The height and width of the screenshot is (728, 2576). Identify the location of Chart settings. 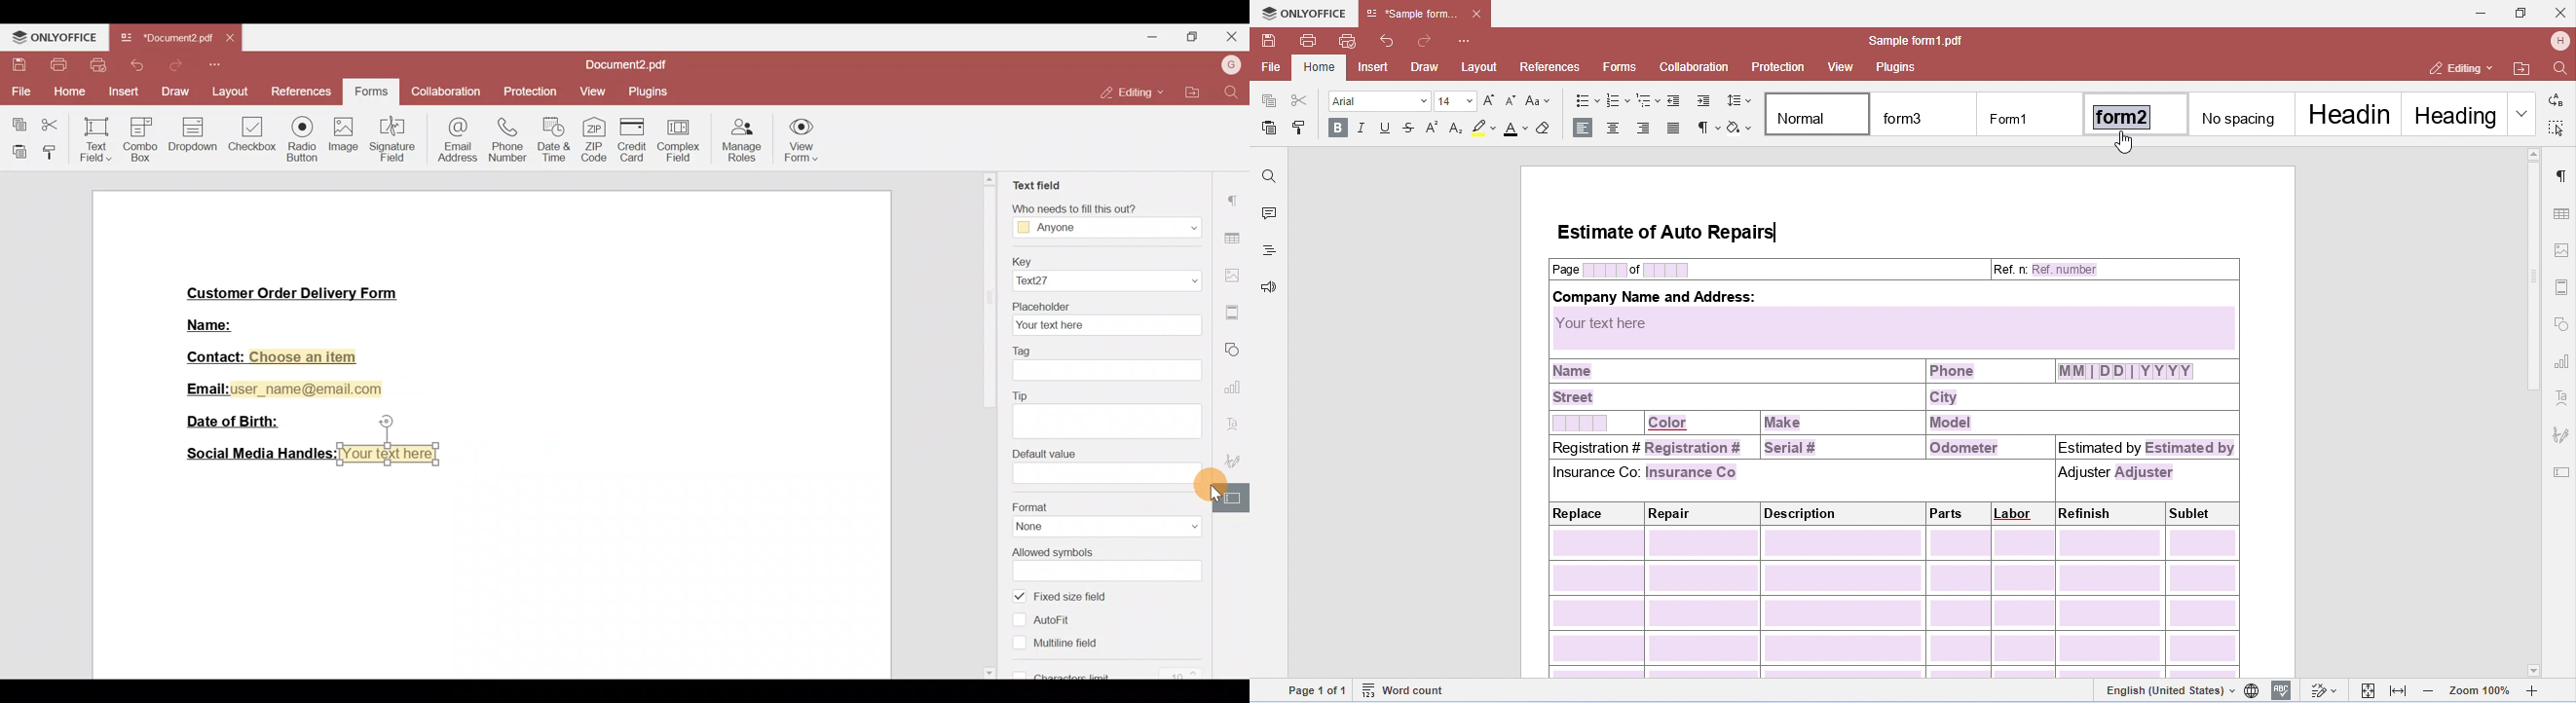
(1236, 387).